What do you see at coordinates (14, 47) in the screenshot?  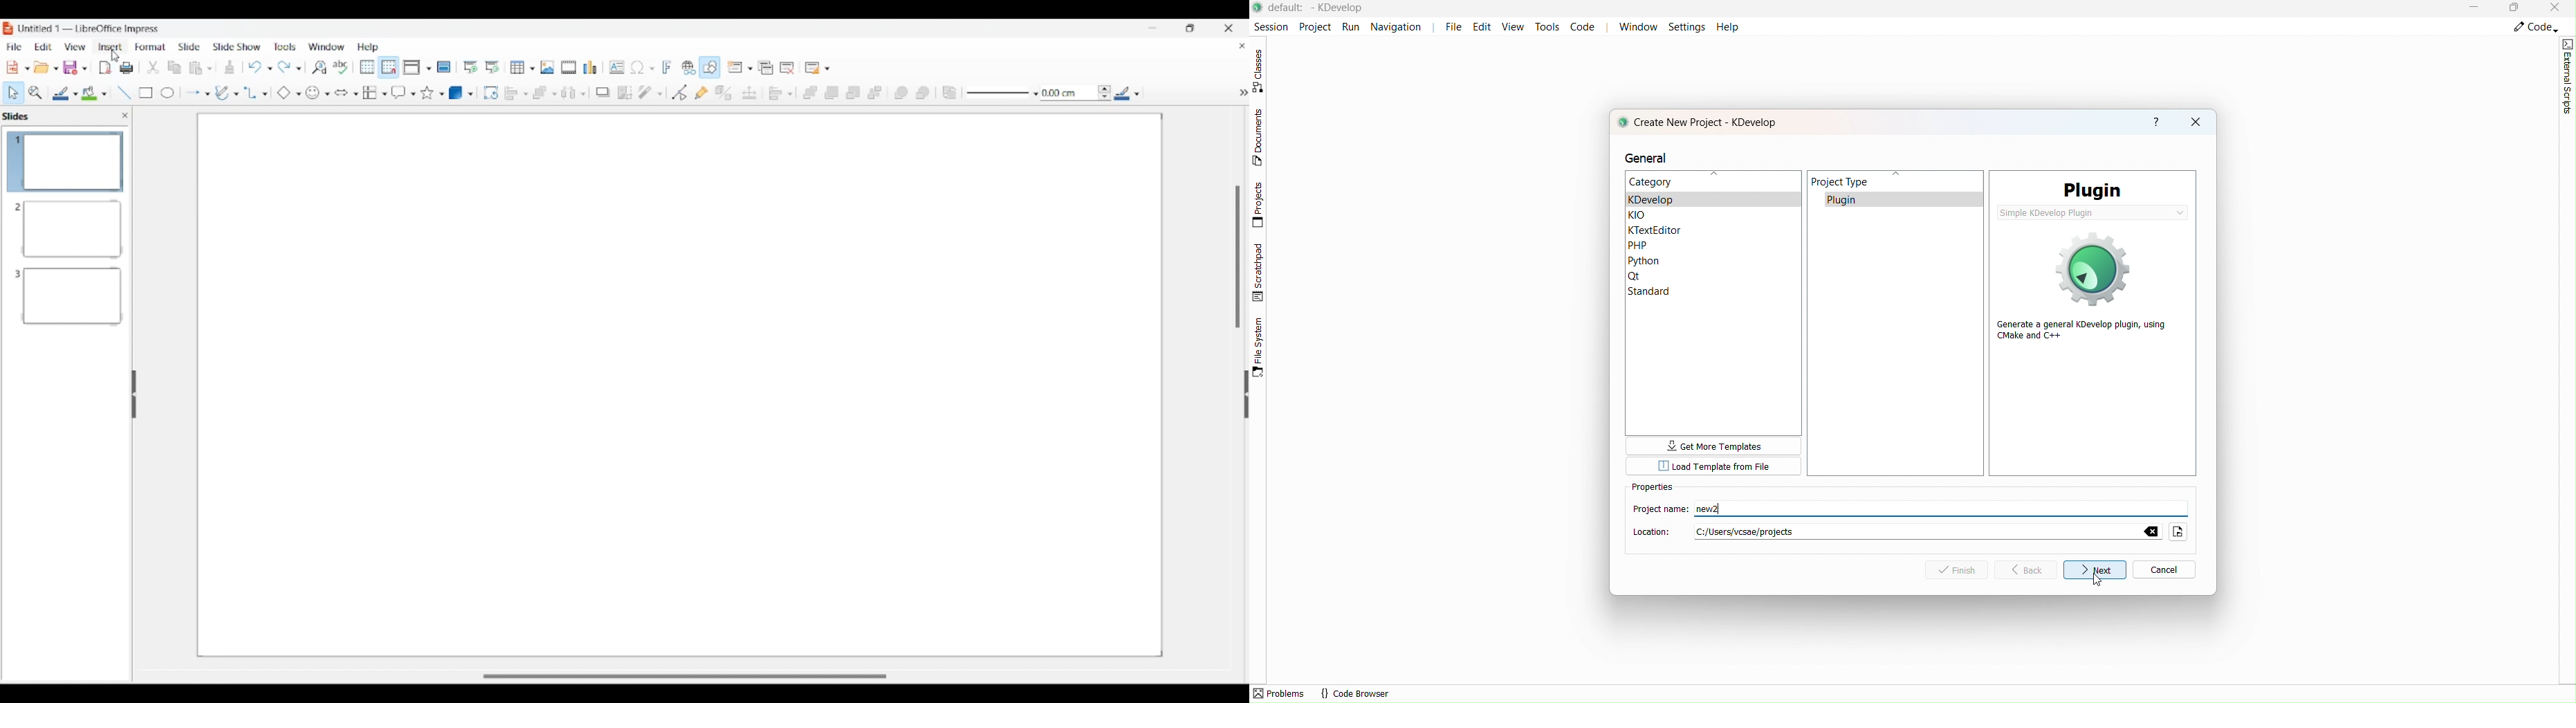 I see `File menu` at bounding box center [14, 47].